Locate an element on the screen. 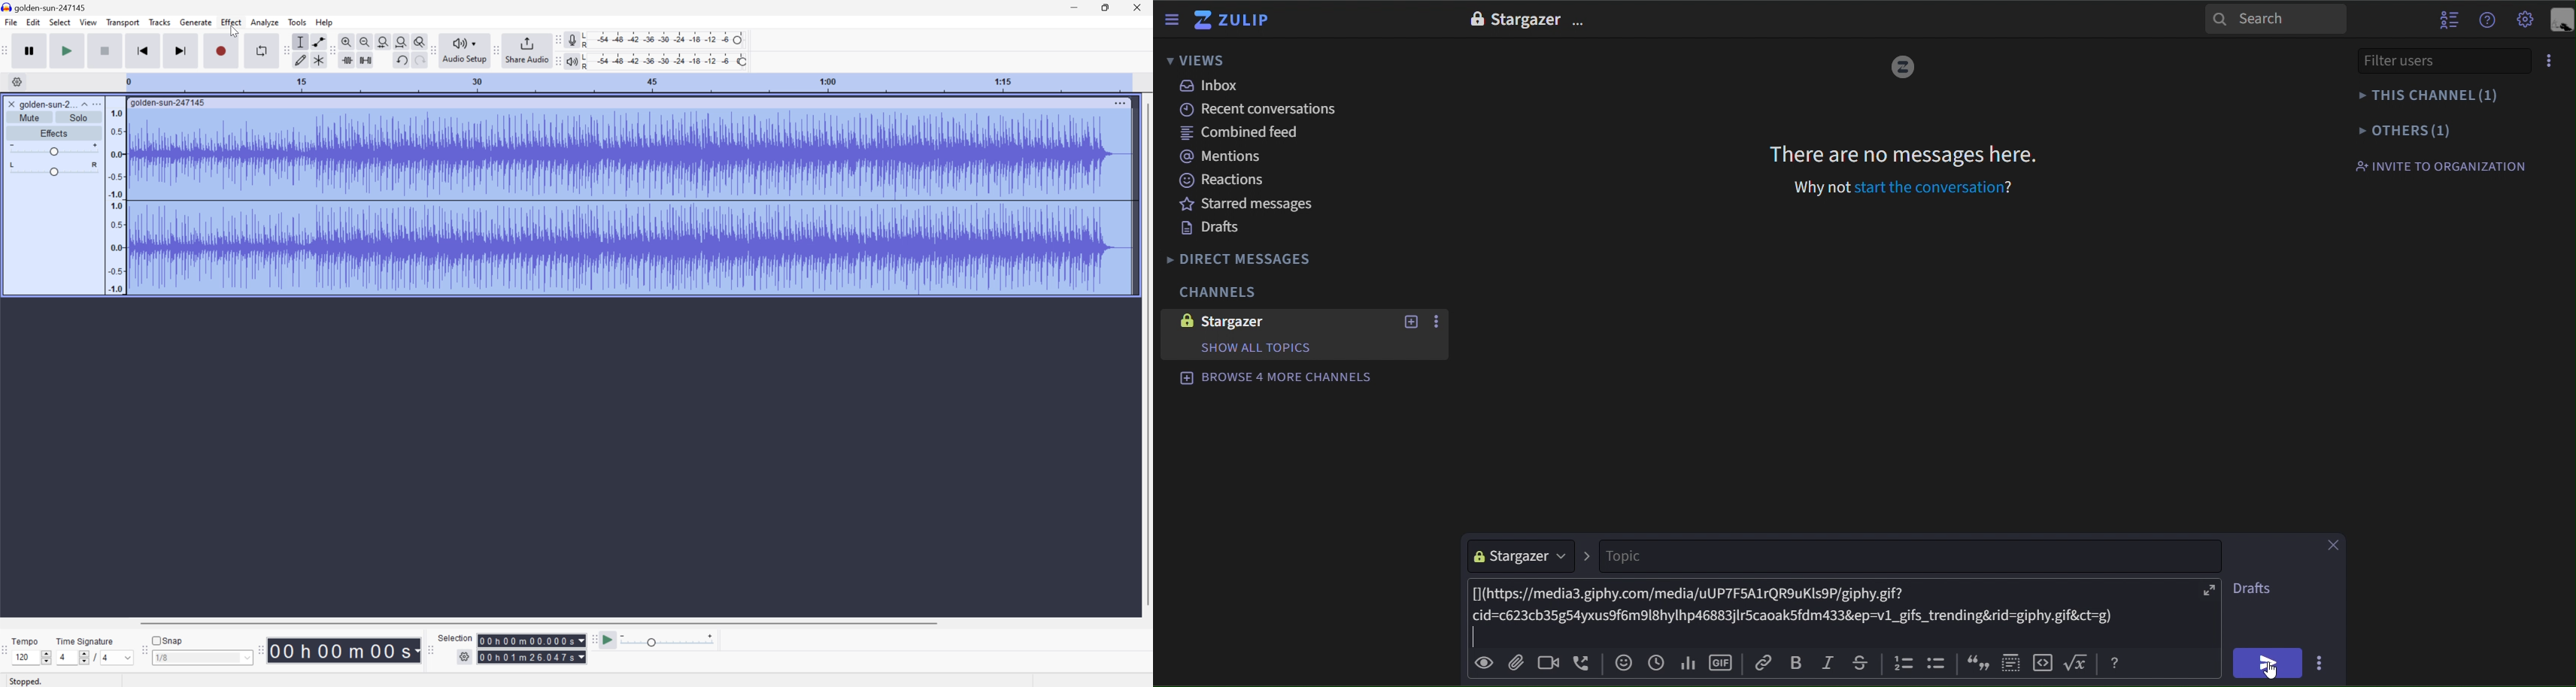  Drop Down is located at coordinates (83, 103).